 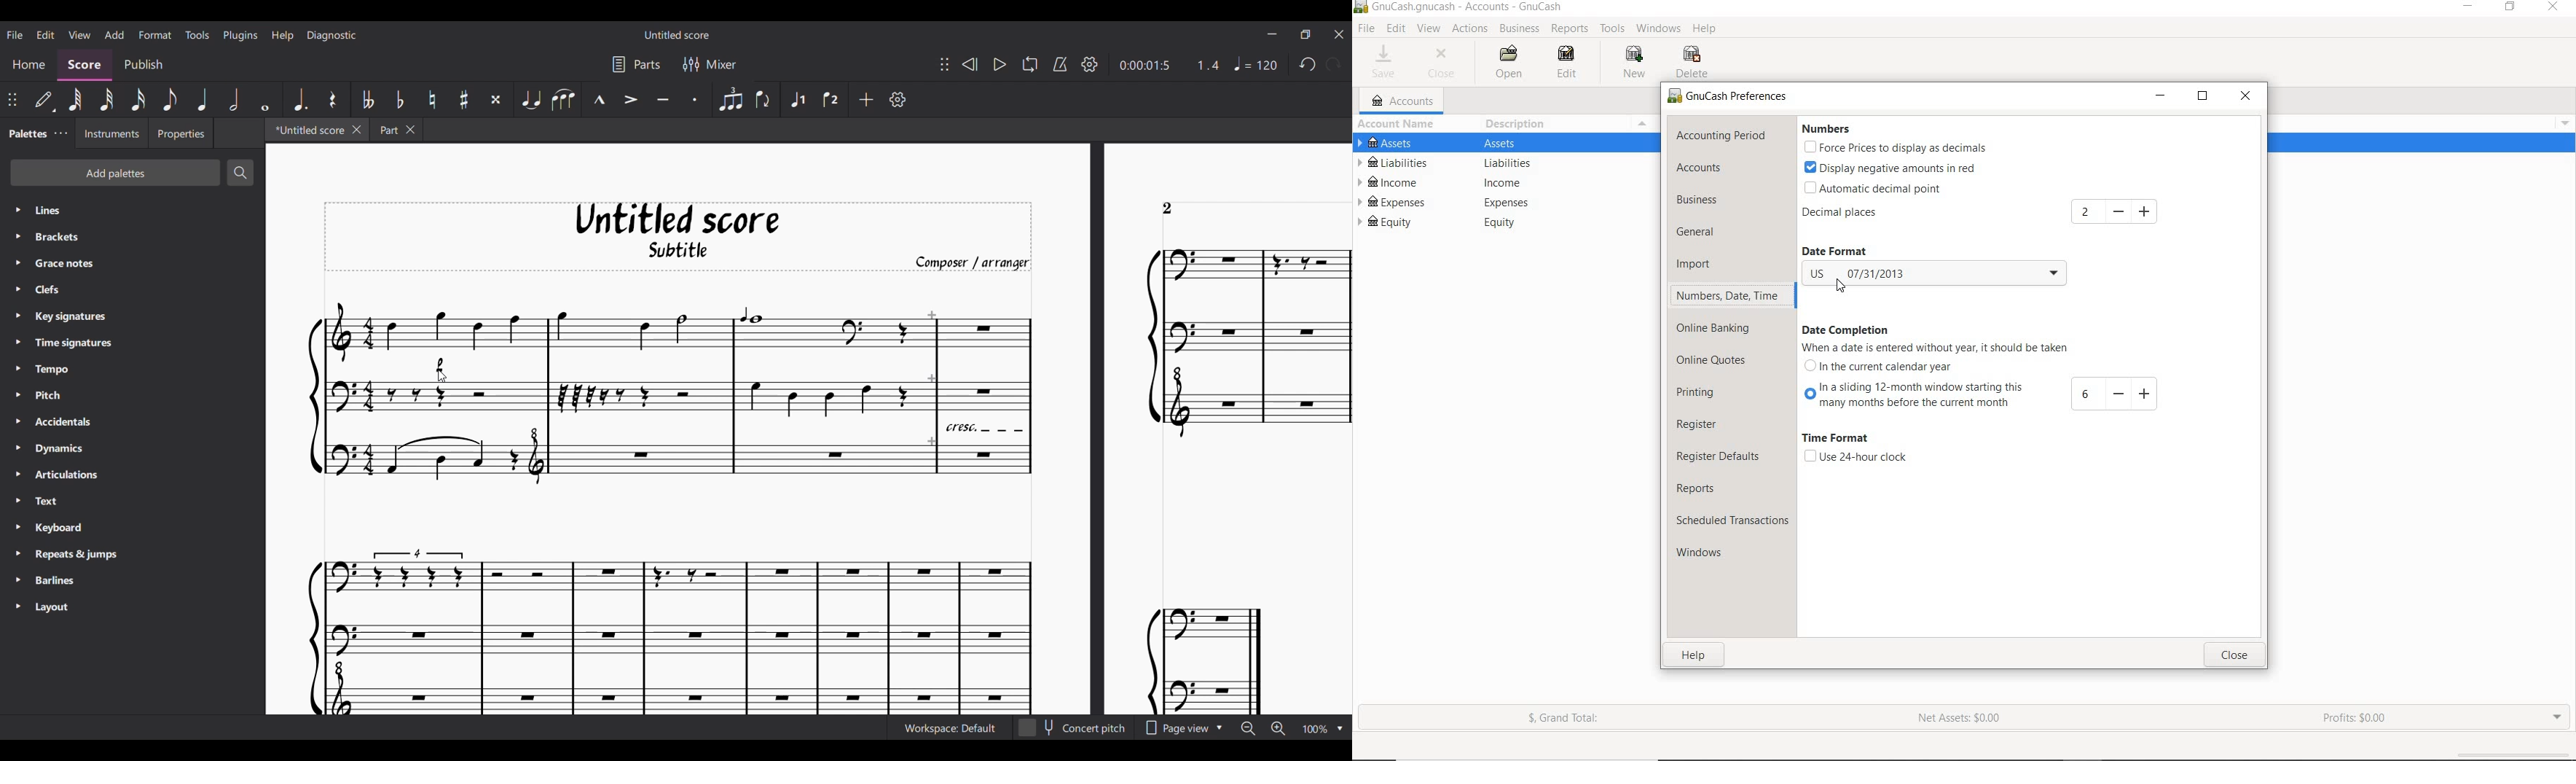 I want to click on GnuCash Preferences, so click(x=1728, y=97).